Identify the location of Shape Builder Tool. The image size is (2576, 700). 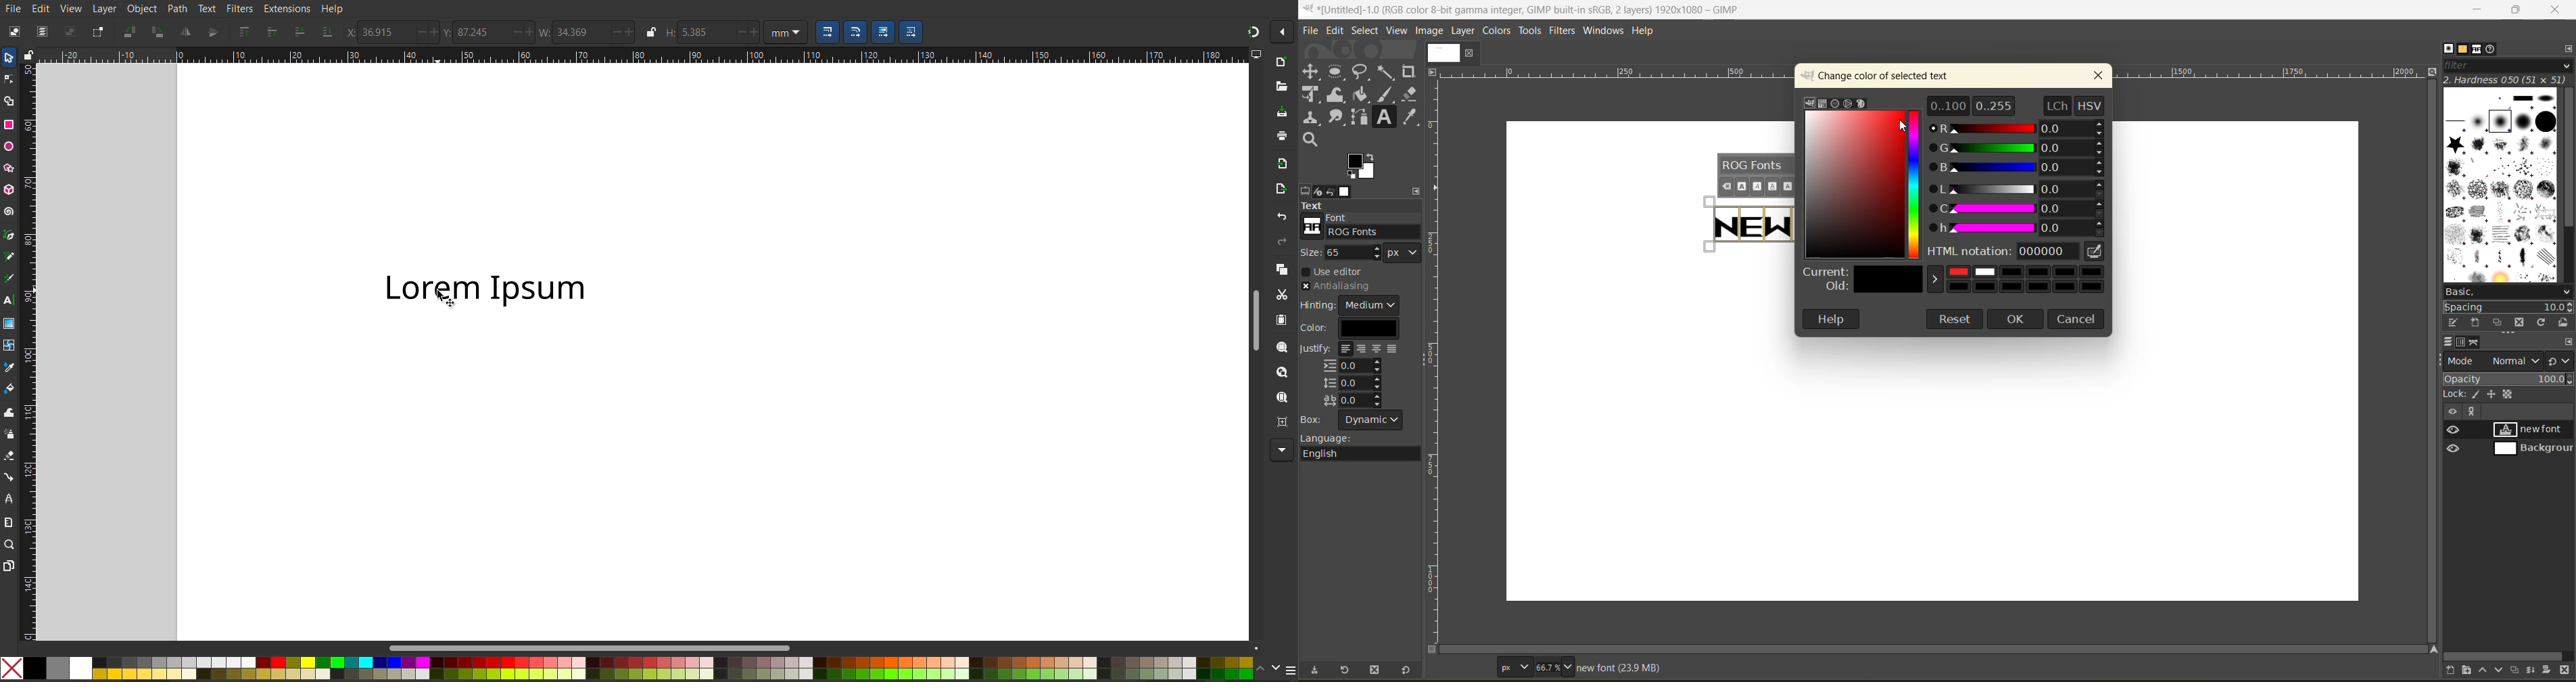
(9, 102).